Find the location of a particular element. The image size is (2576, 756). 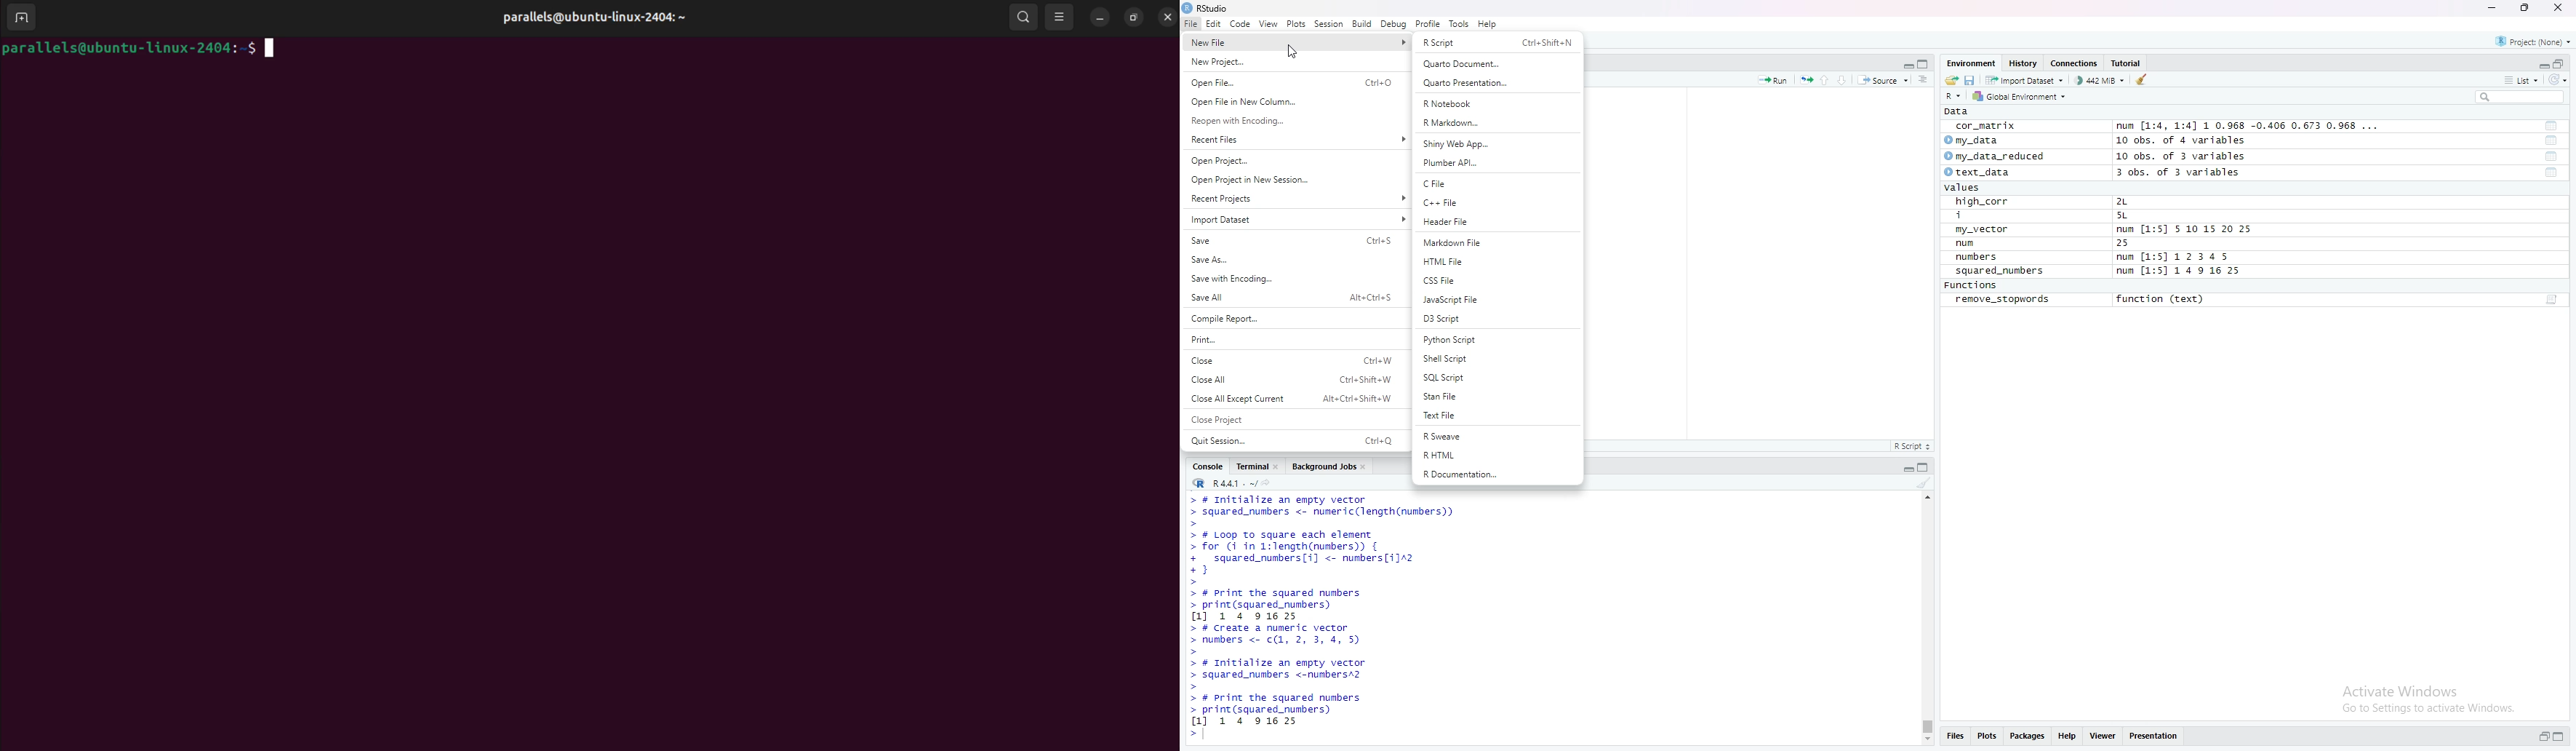

C File is located at coordinates (1493, 184).